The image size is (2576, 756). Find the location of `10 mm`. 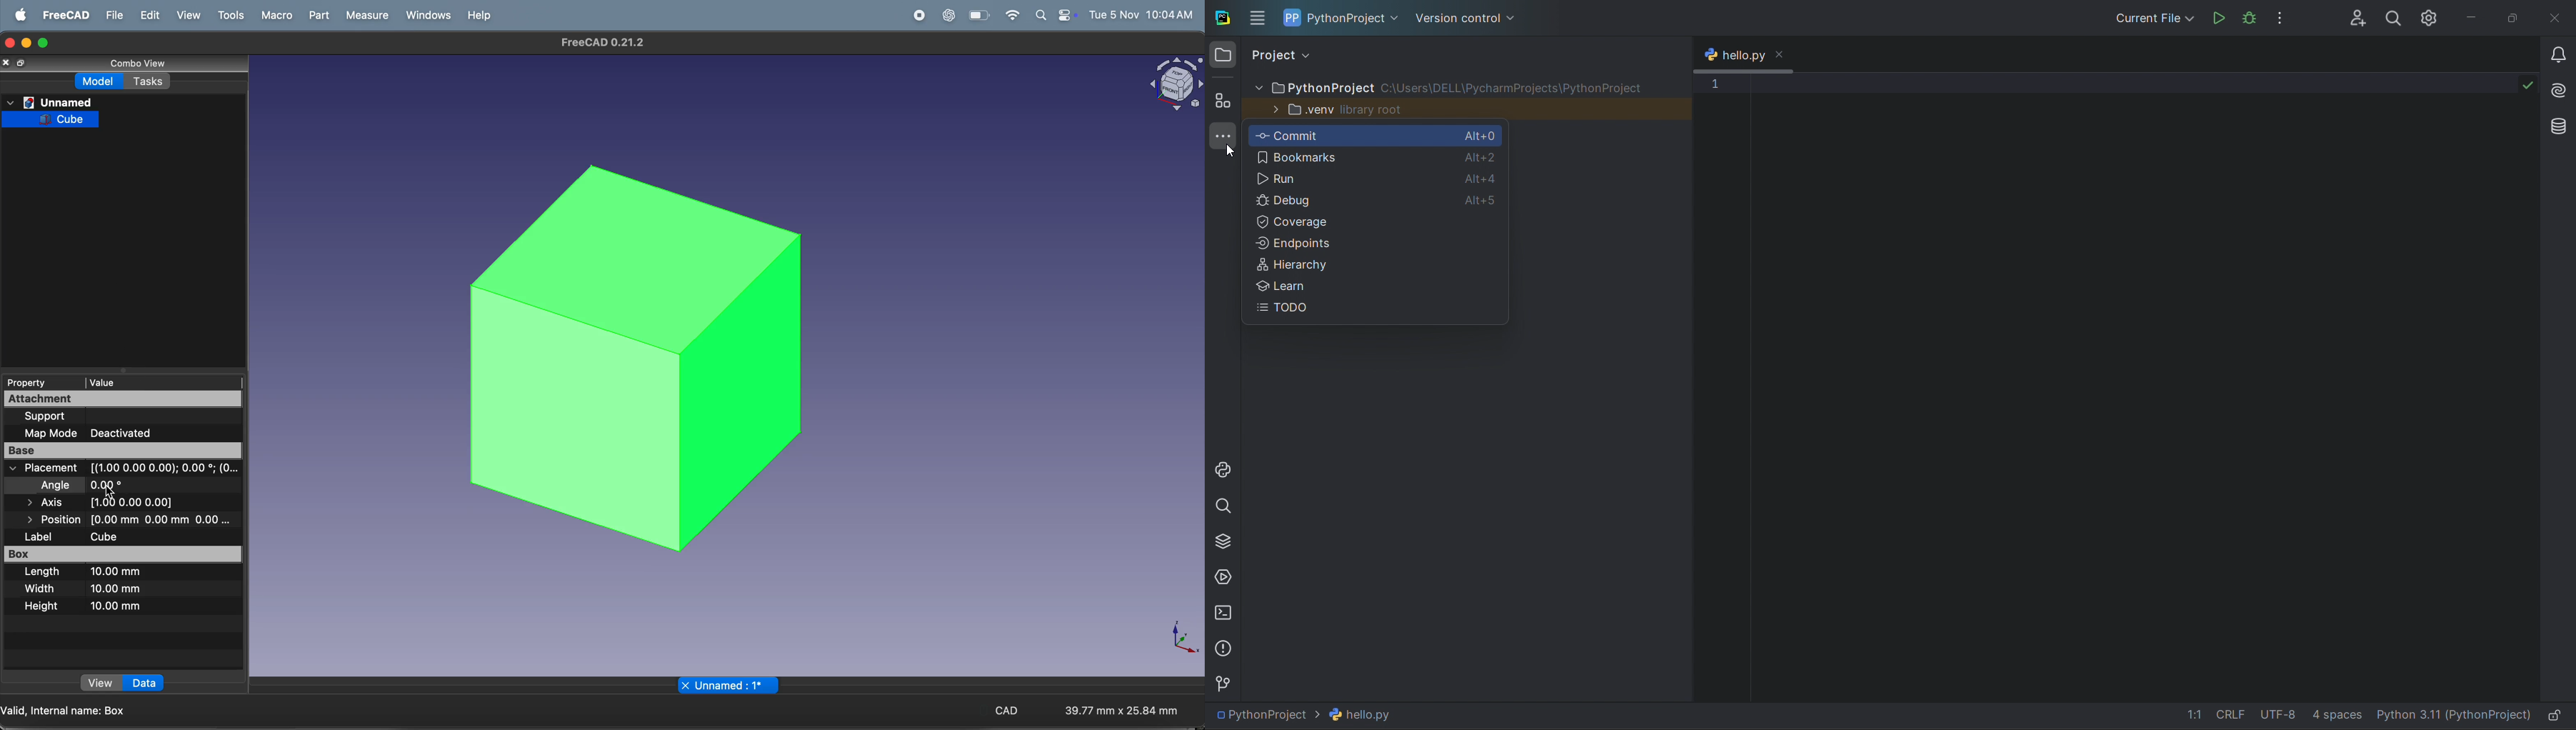

10 mm is located at coordinates (119, 573).